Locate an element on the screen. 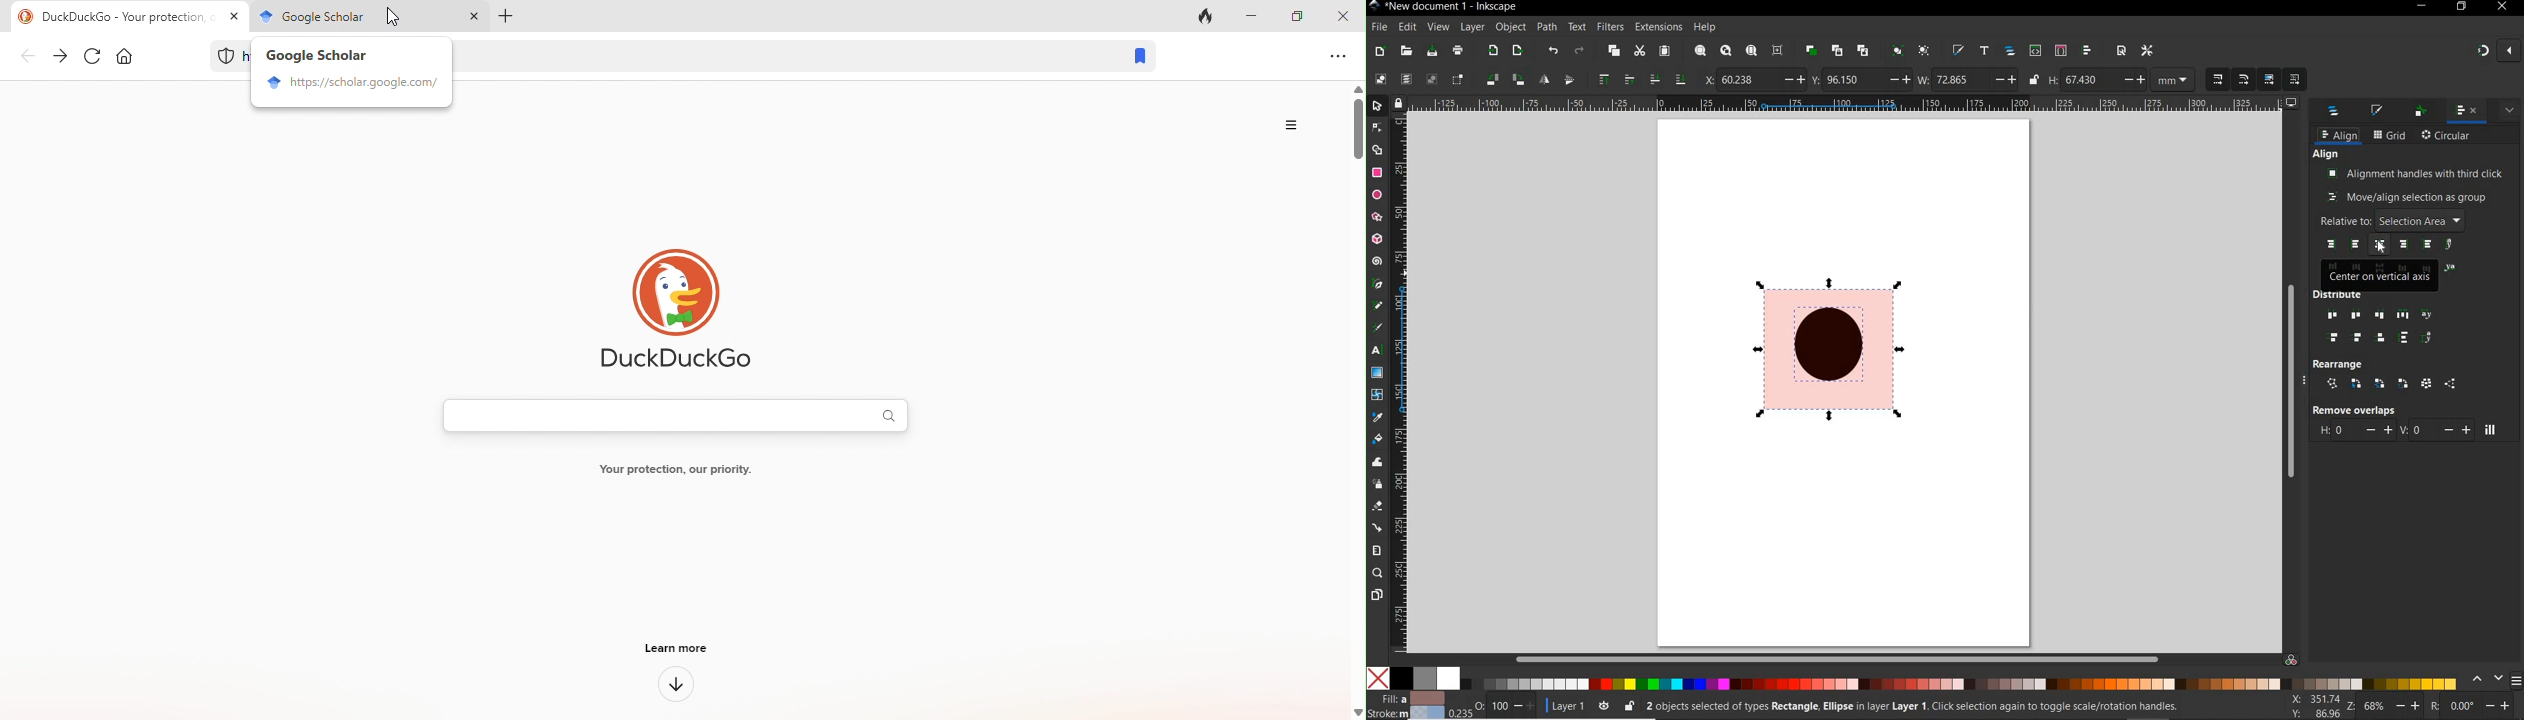  CHANGE HORIZONTAL is located at coordinates (2356, 431).